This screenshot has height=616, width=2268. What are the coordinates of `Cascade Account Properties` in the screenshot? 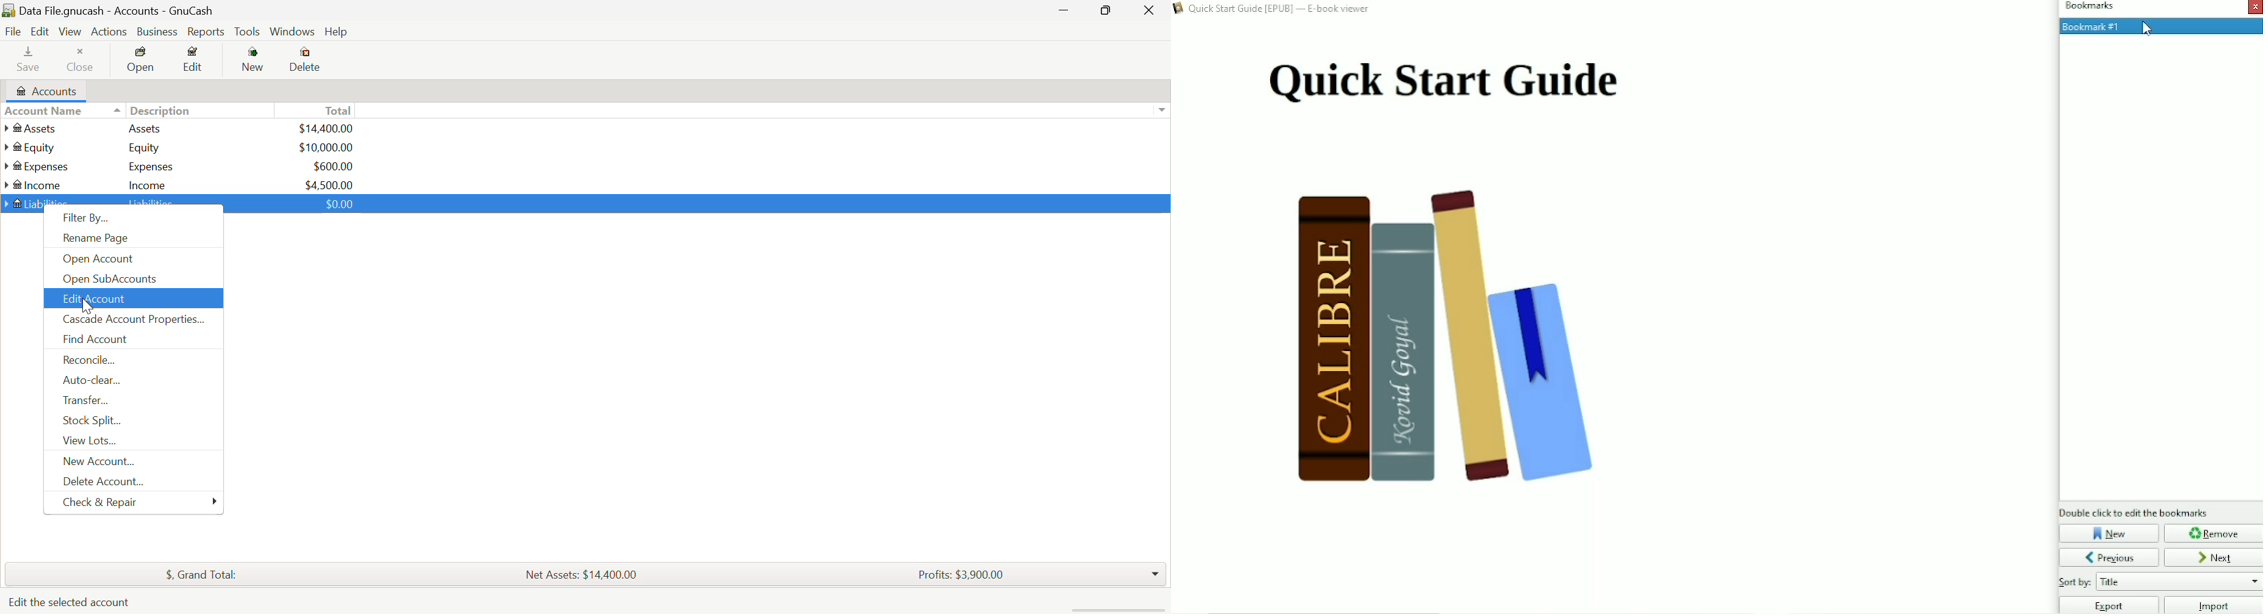 It's located at (133, 320).